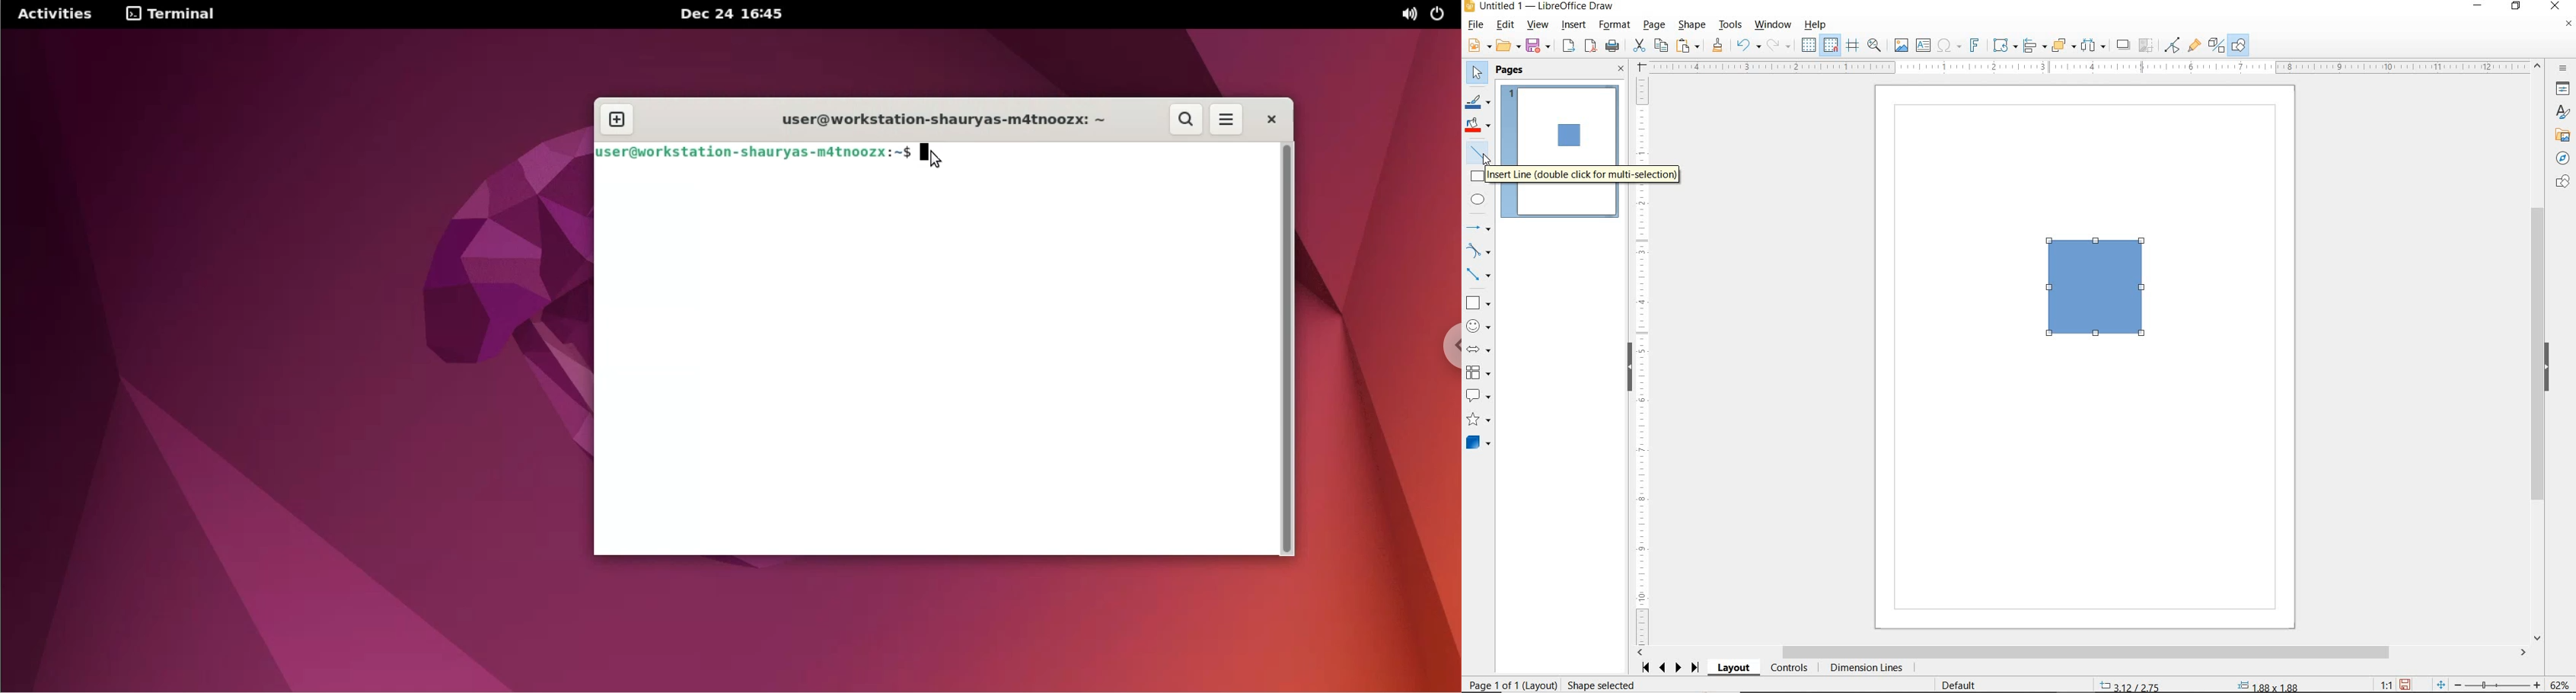 This screenshot has height=700, width=2576. Describe the element at coordinates (2193, 44) in the screenshot. I see `SHOW GLUEPOINT FUNCTIONS` at that location.